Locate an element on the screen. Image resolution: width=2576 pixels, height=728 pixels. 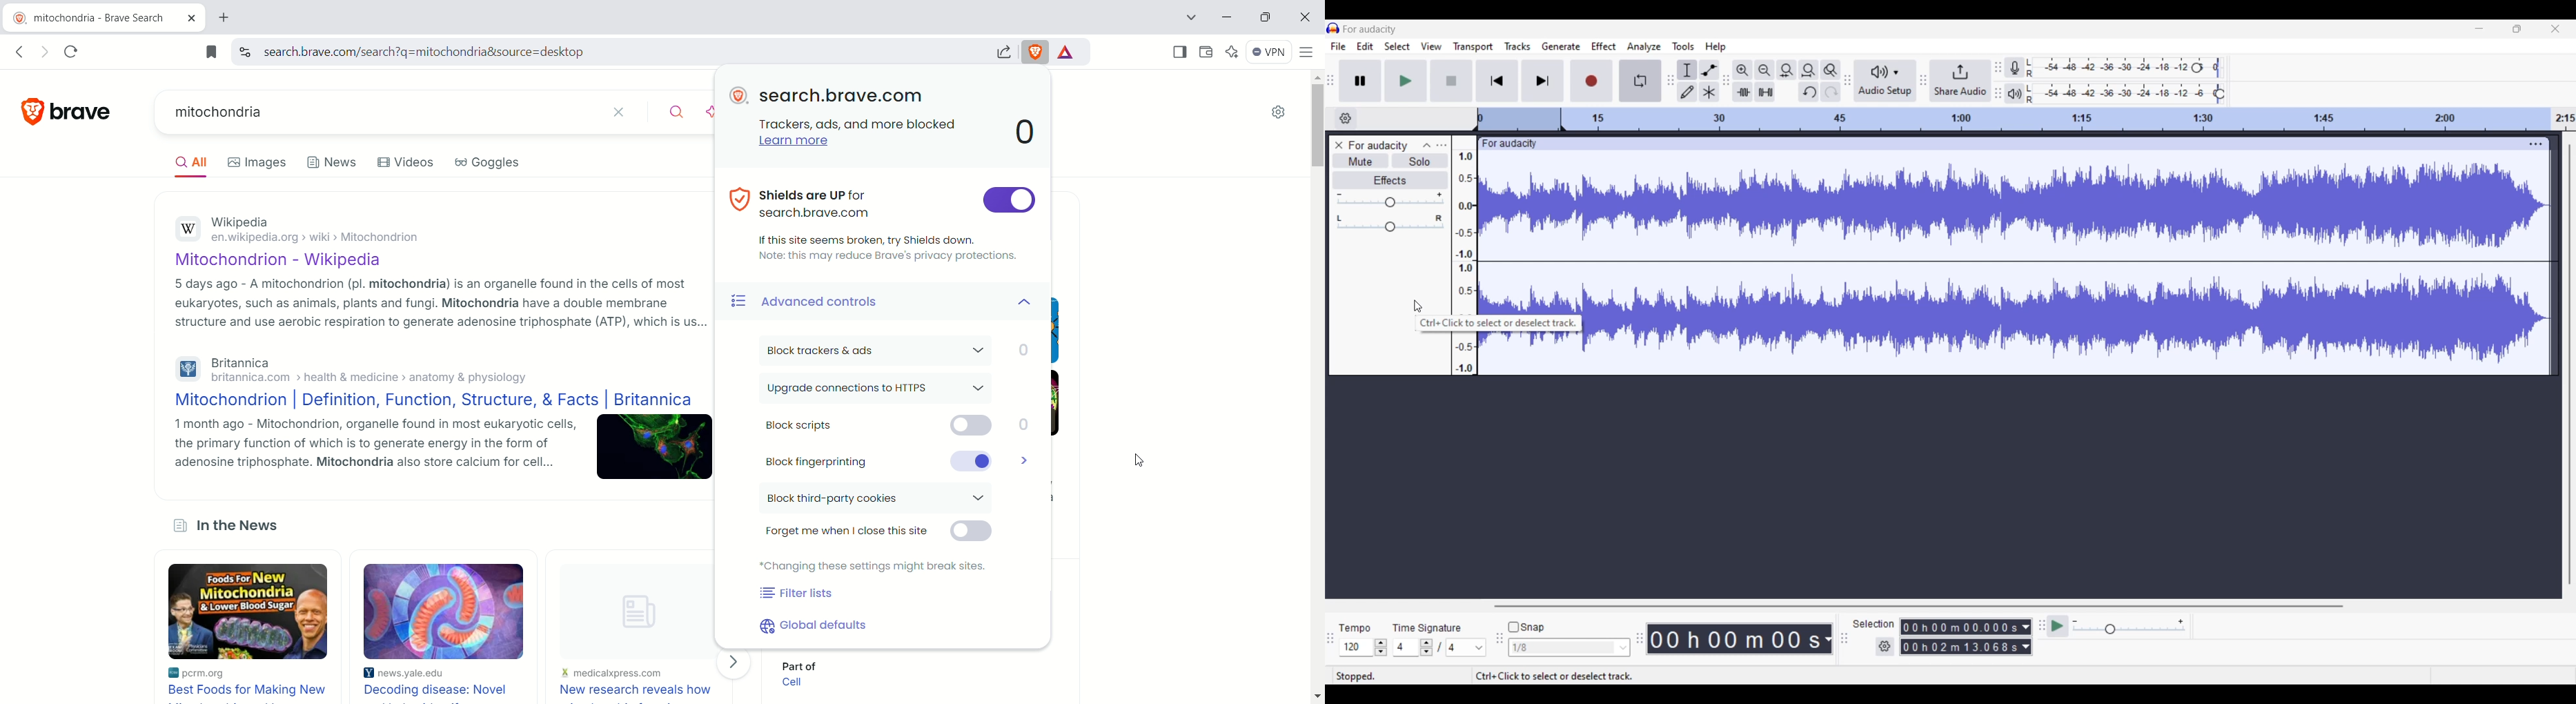
Transport menu is located at coordinates (1473, 47).